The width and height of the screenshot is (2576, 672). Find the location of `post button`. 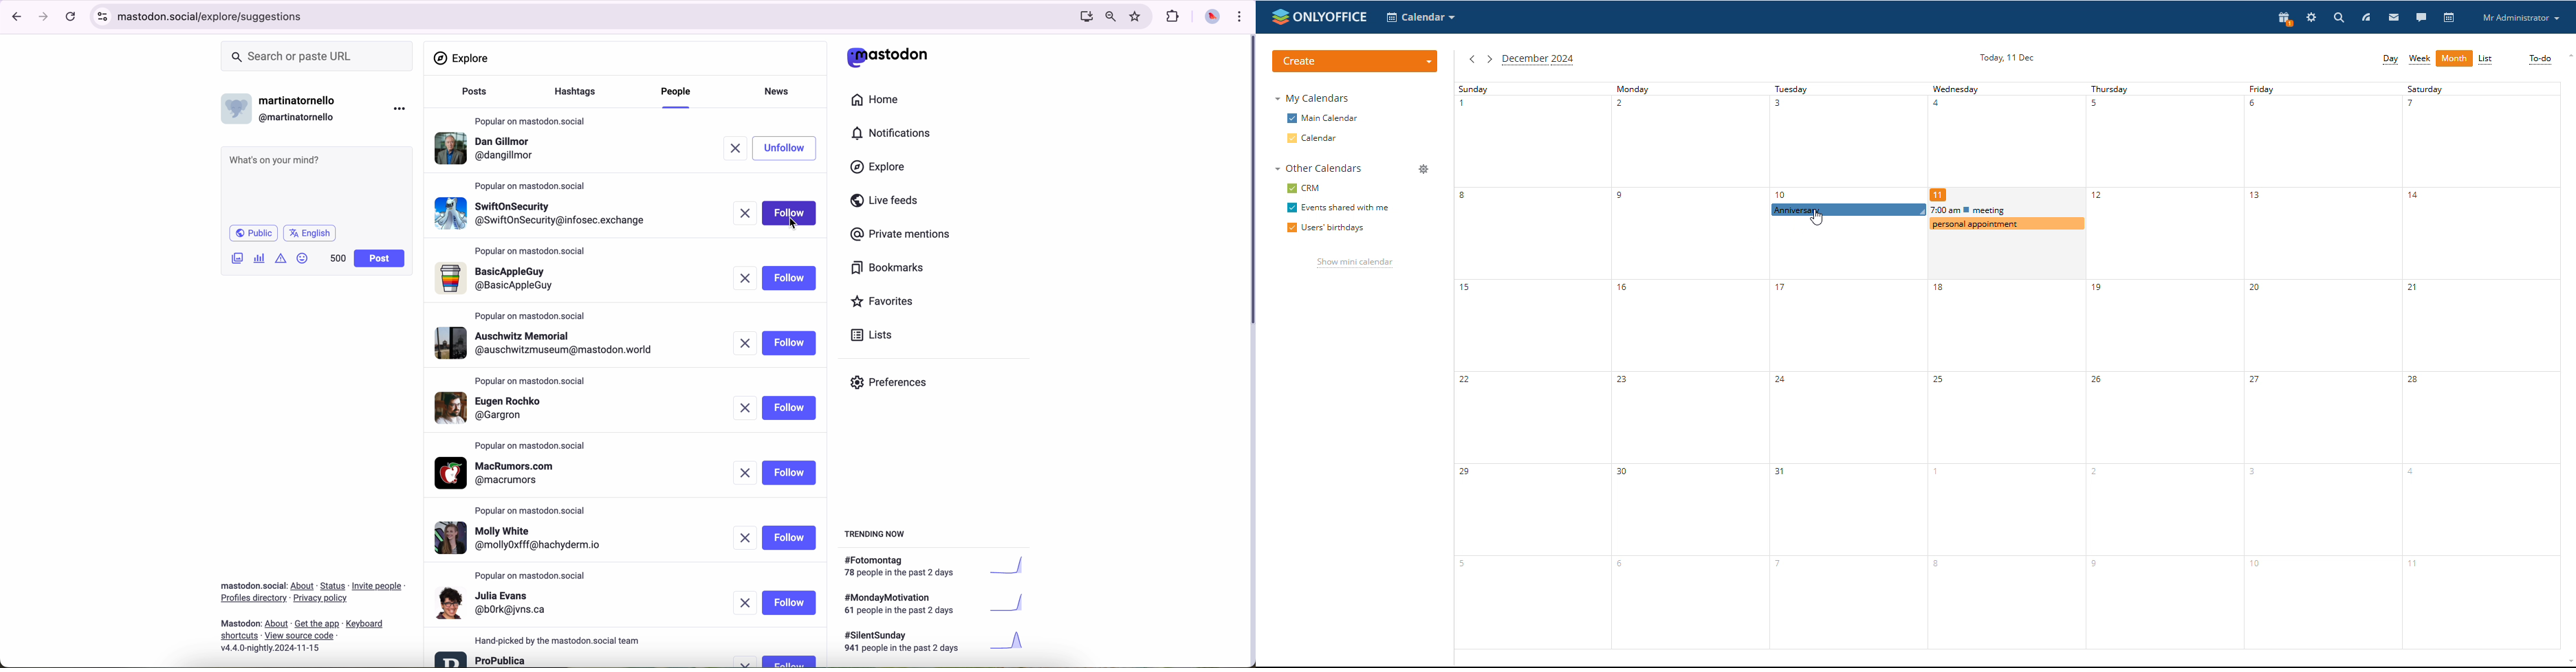

post button is located at coordinates (380, 259).